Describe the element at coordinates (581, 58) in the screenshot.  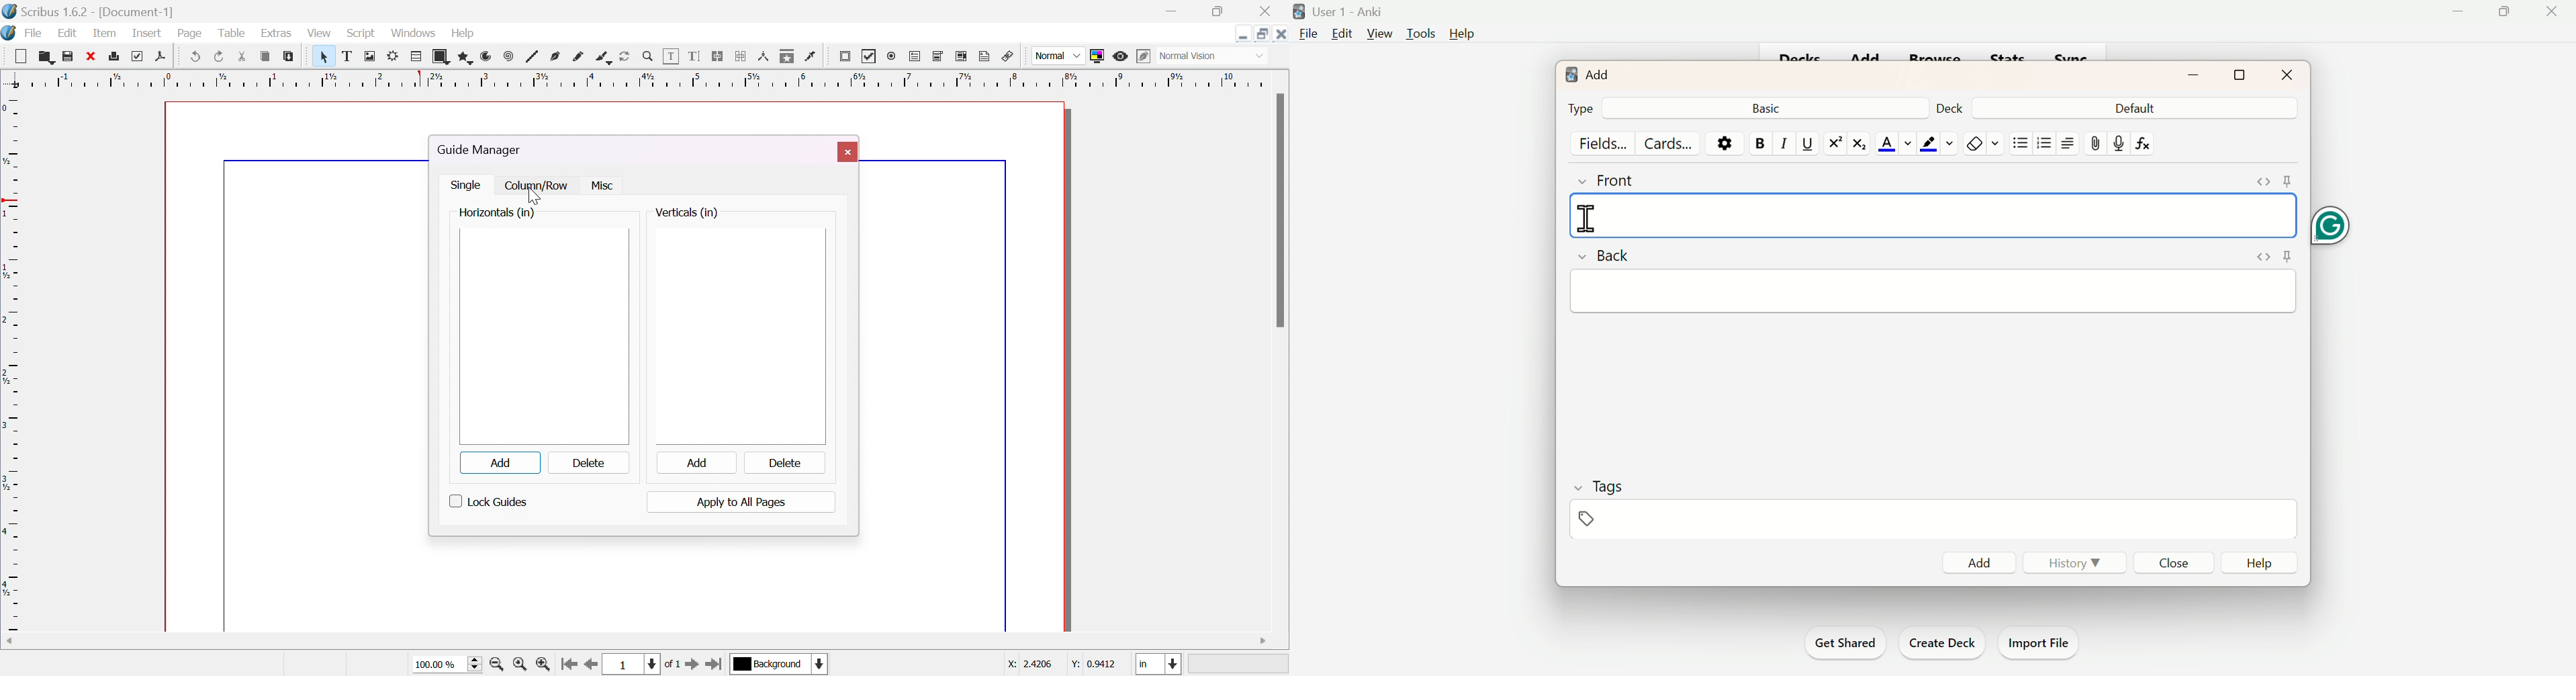
I see `freehand line` at that location.